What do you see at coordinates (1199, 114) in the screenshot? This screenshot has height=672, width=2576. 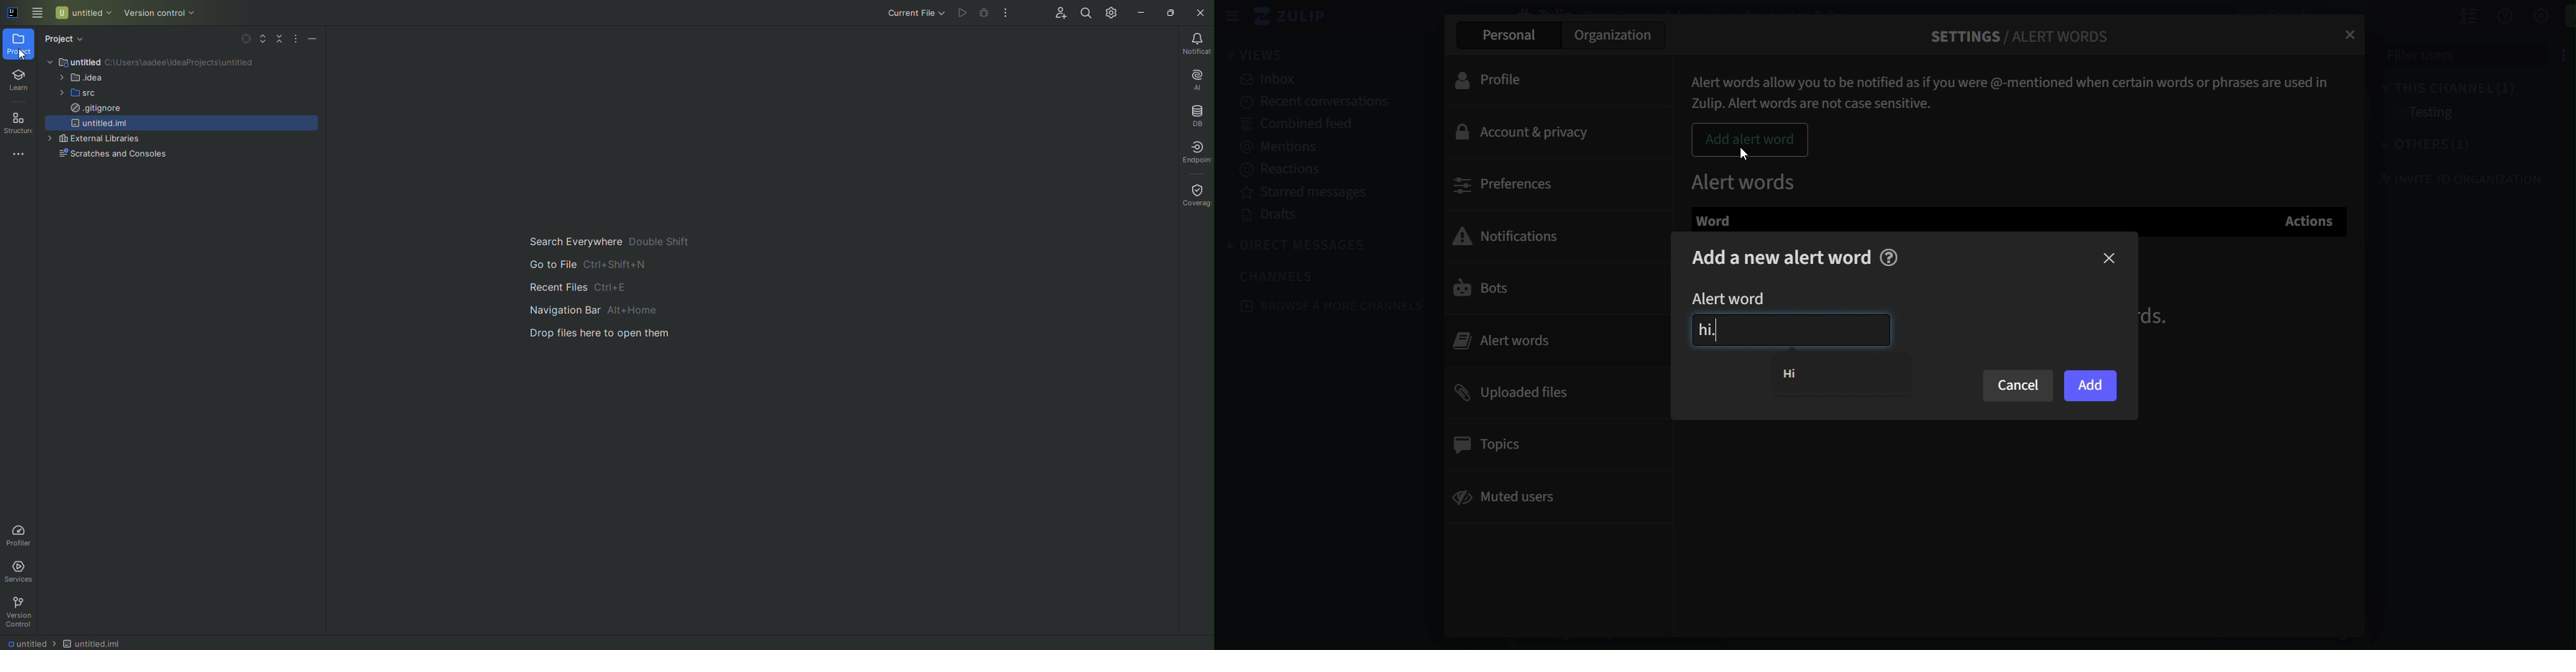 I see `Database` at bounding box center [1199, 114].